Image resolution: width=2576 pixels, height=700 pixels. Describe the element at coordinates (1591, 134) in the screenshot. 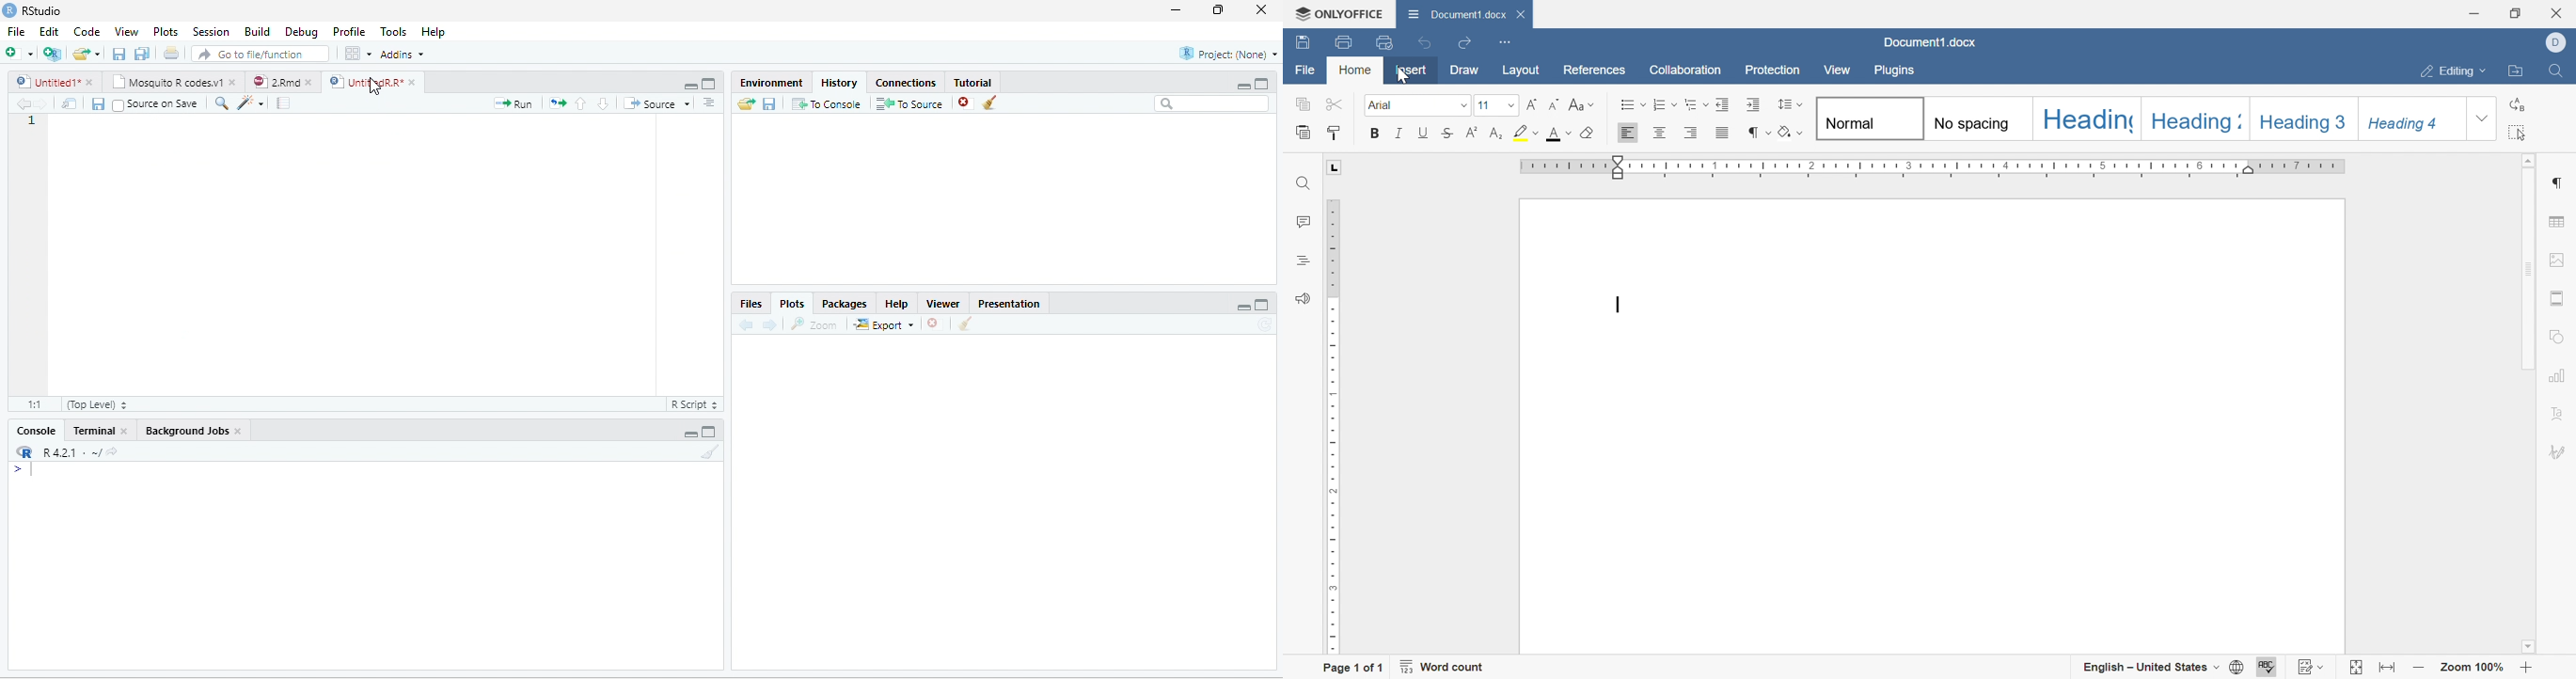

I see `Clear style` at that location.